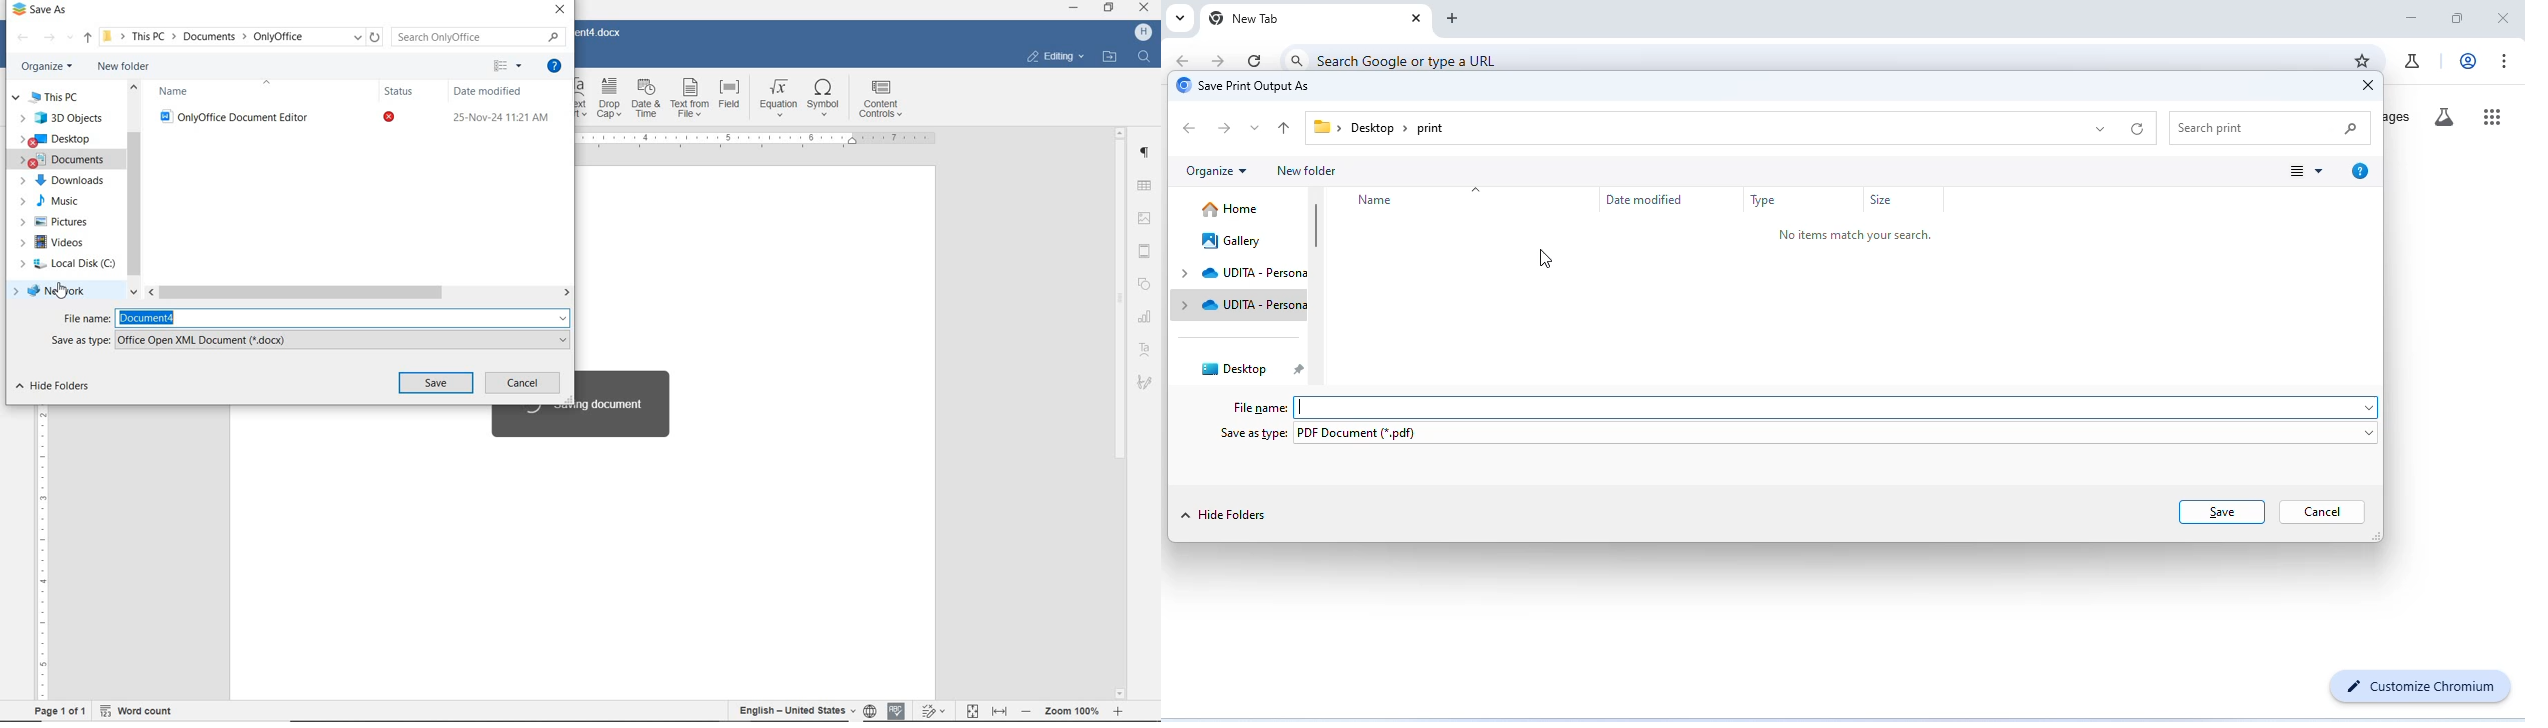 The image size is (2548, 728). Describe the element at coordinates (1303, 407) in the screenshot. I see `typing cursor` at that location.